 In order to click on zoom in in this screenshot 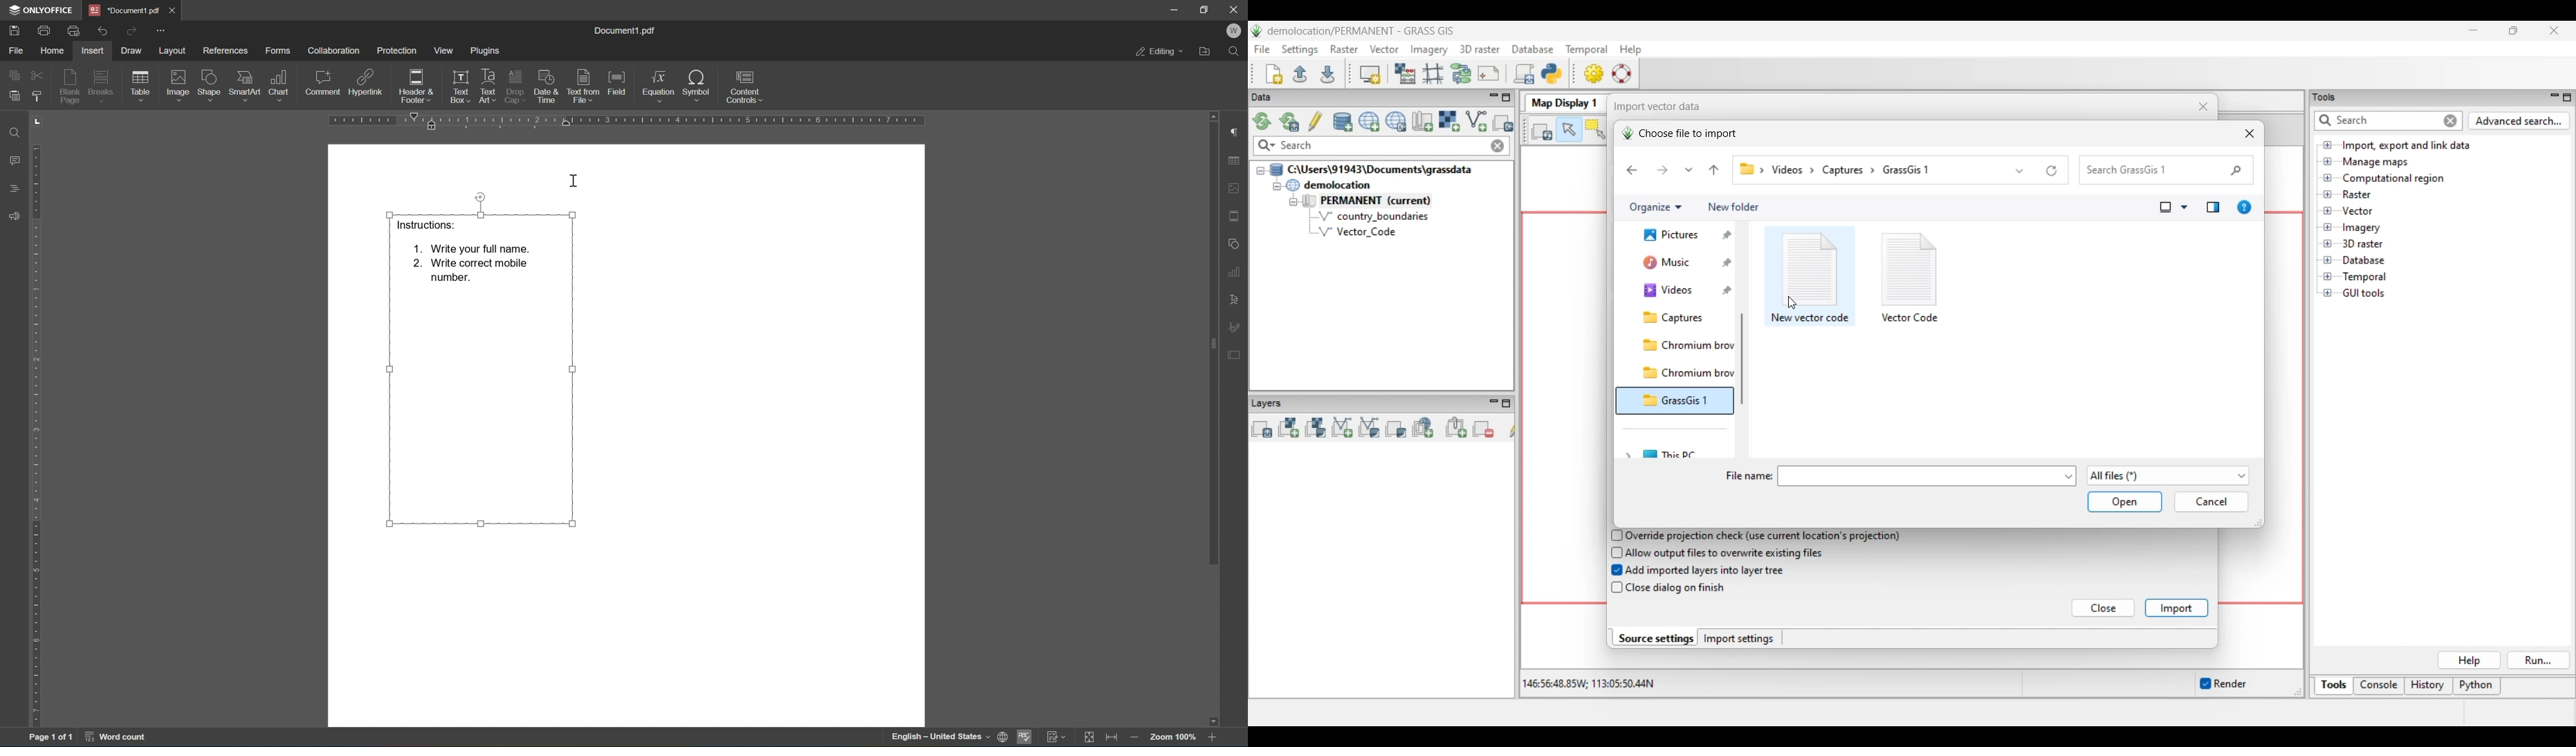, I will do `click(1137, 738)`.